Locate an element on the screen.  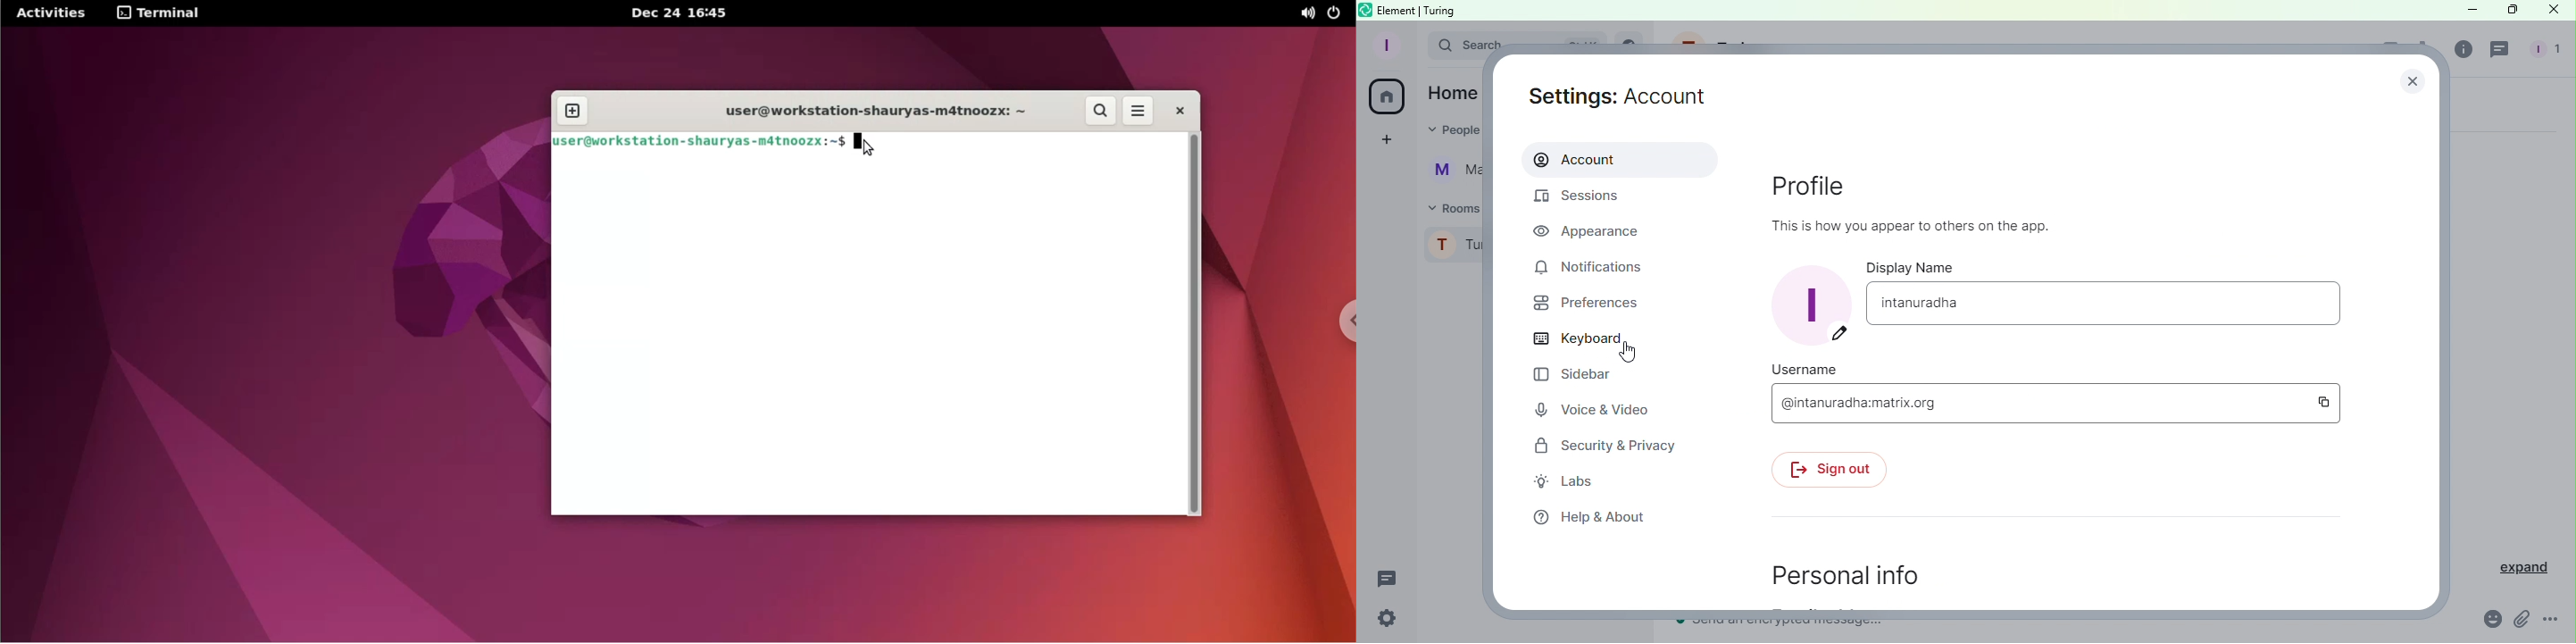
Martina Tornello is located at coordinates (1448, 171).